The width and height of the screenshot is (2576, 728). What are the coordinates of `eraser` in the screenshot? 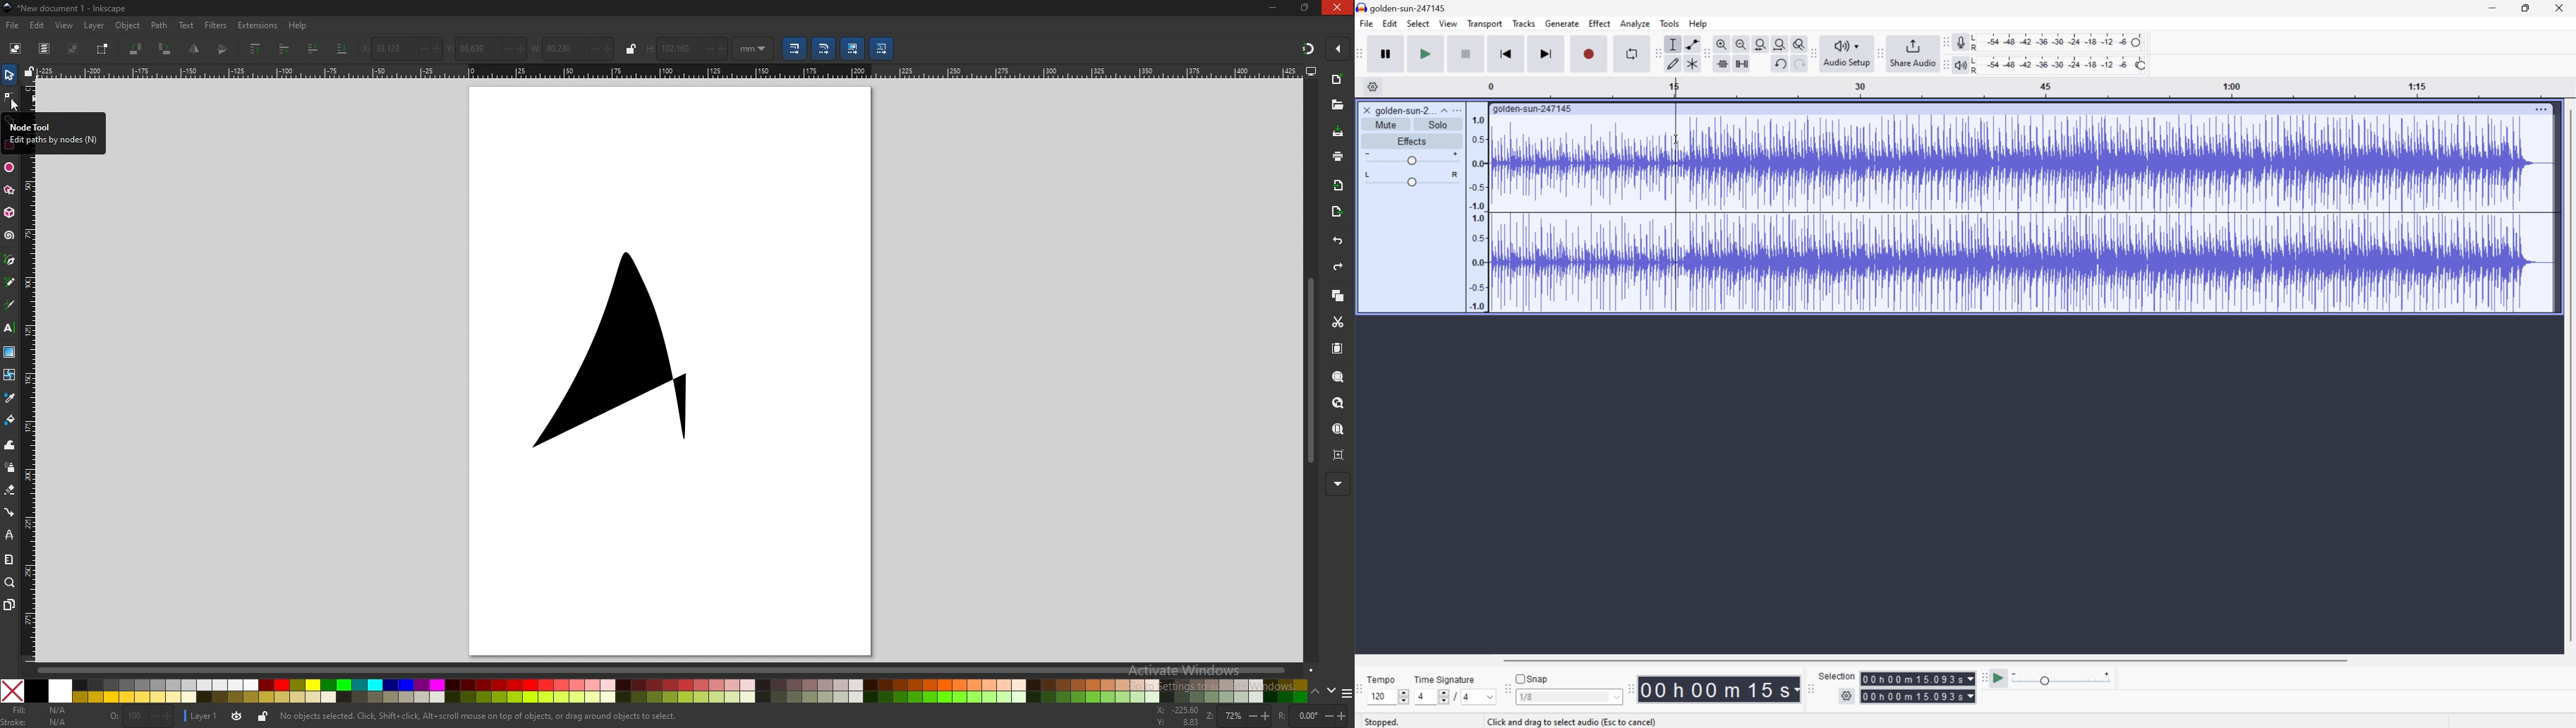 It's located at (11, 490).